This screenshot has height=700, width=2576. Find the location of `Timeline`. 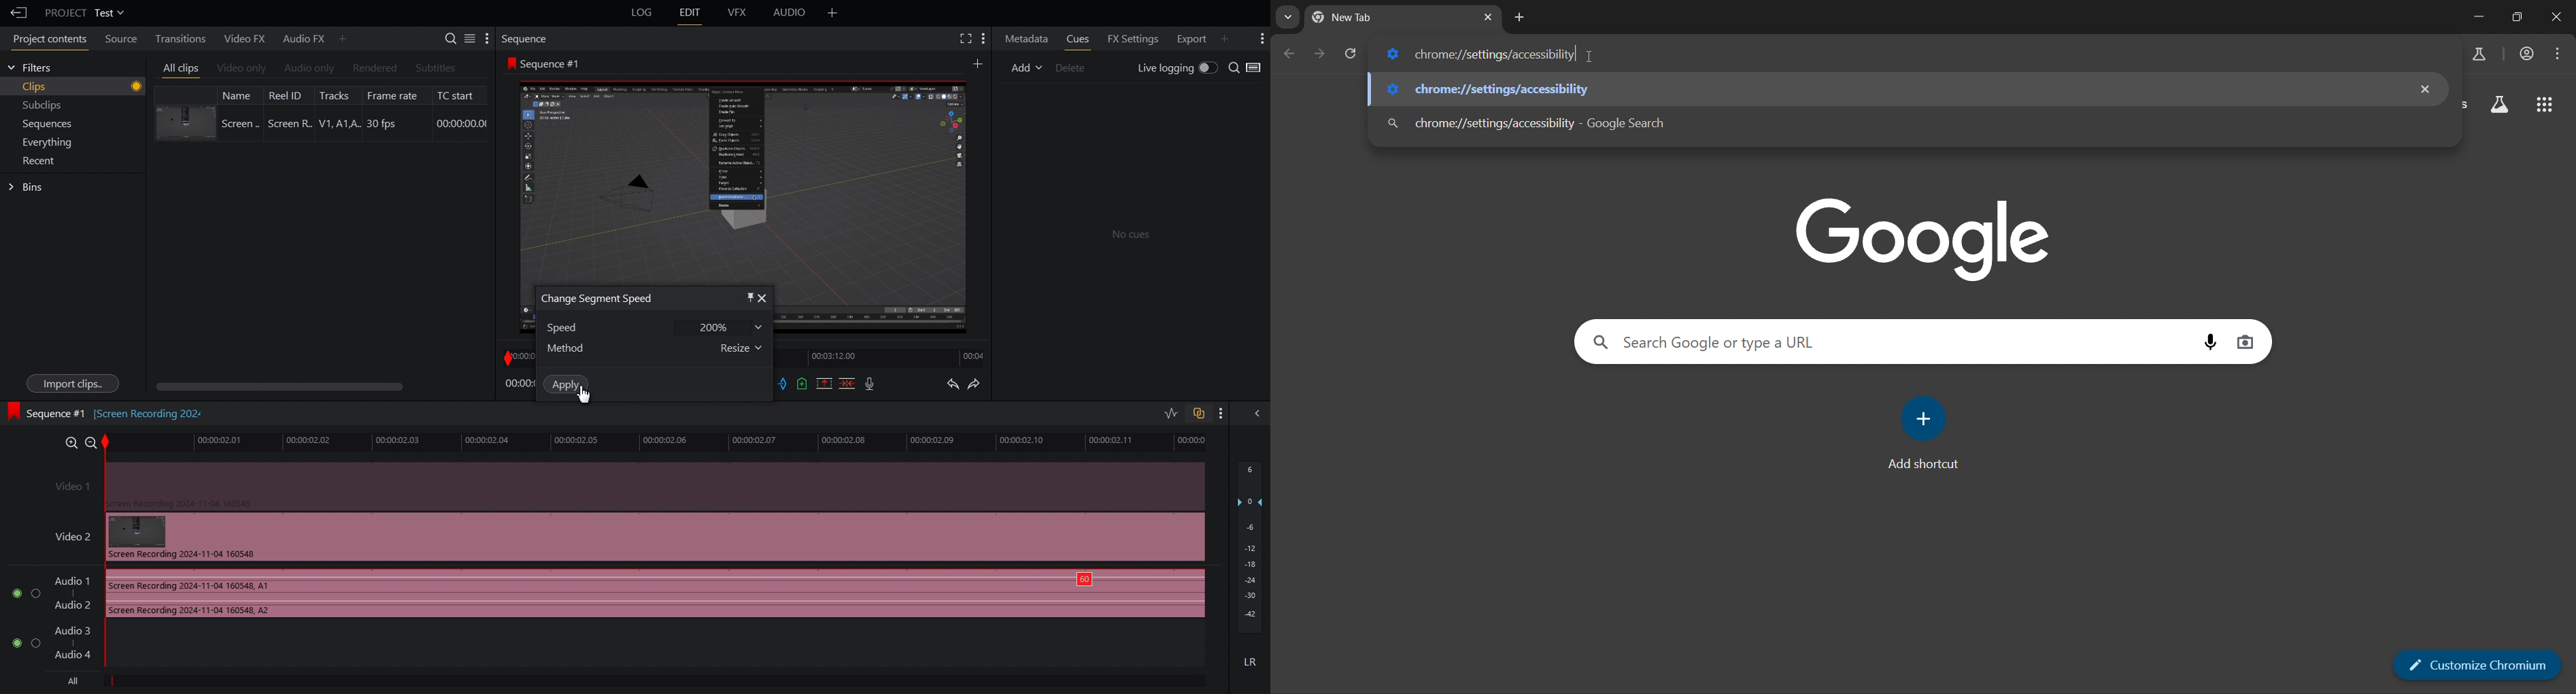

Timeline is located at coordinates (518, 356).